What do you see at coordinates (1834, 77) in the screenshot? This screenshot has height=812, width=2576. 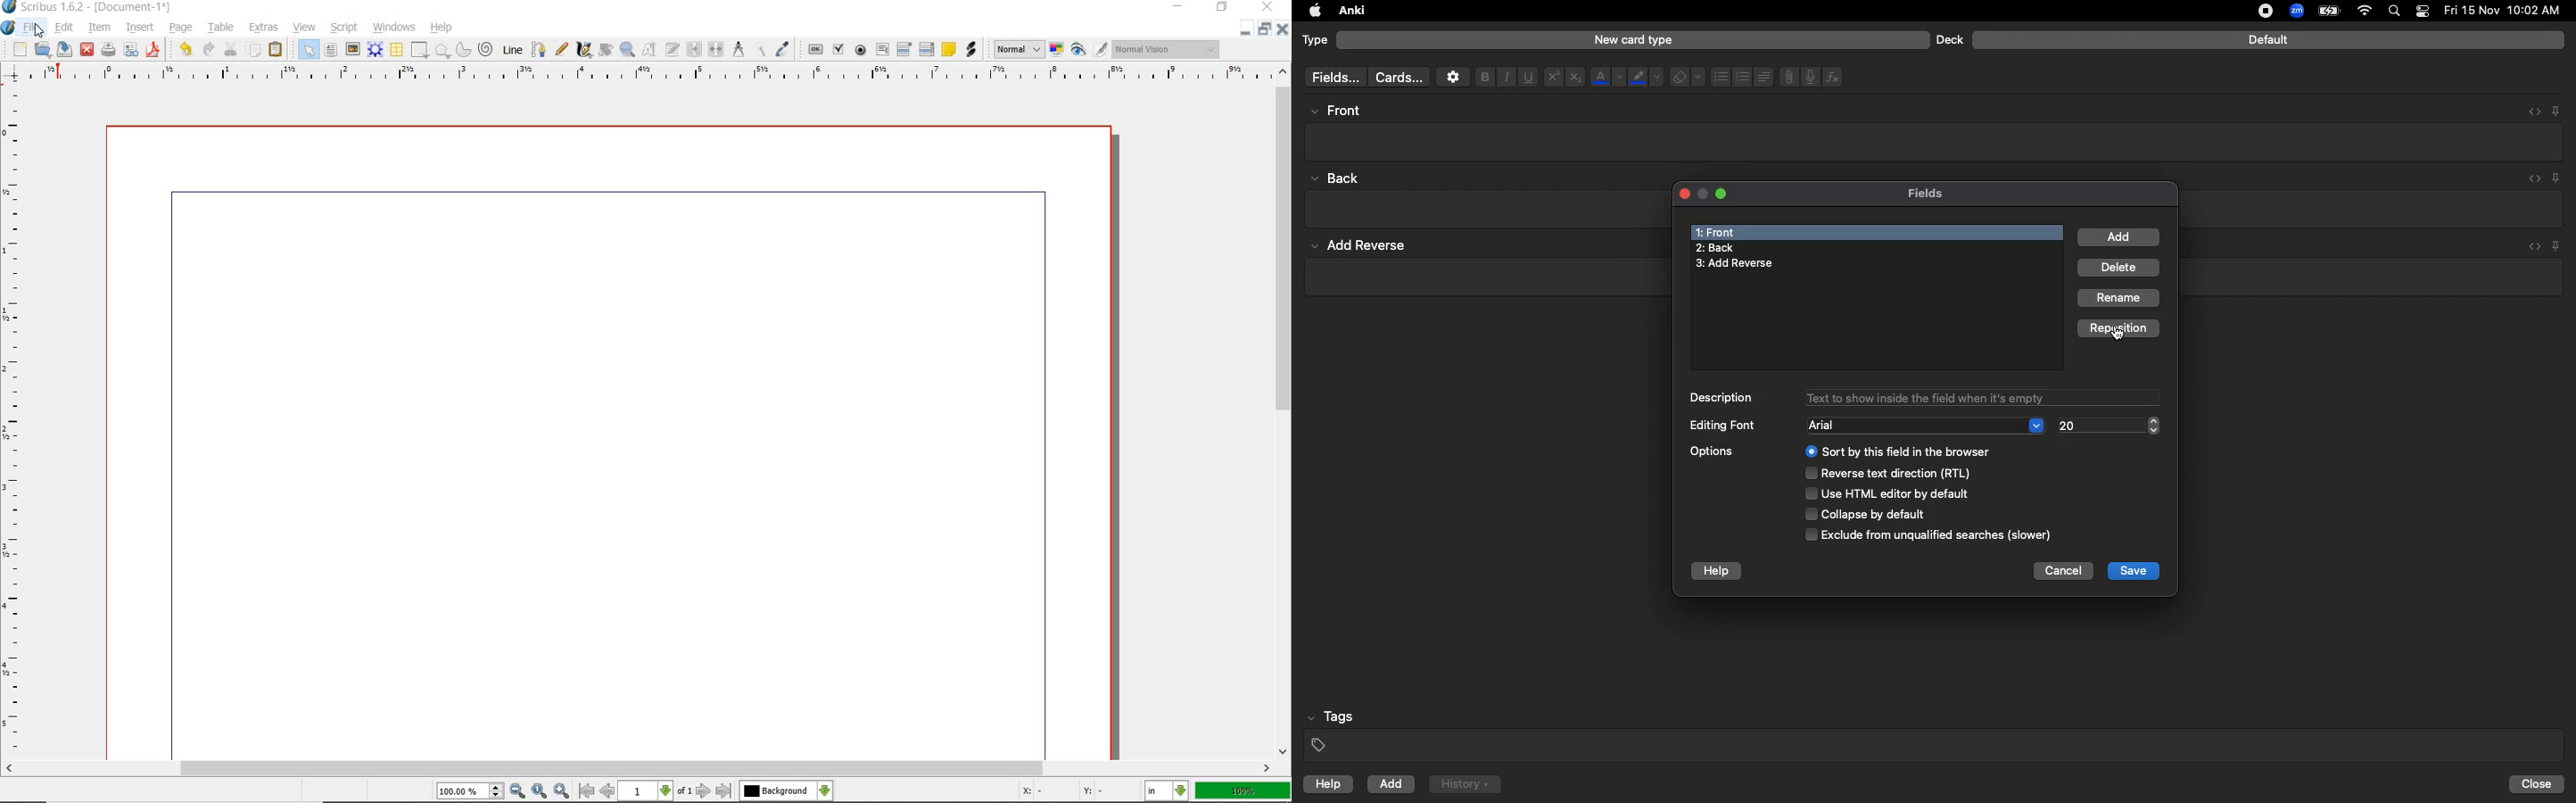 I see `Function` at bounding box center [1834, 77].